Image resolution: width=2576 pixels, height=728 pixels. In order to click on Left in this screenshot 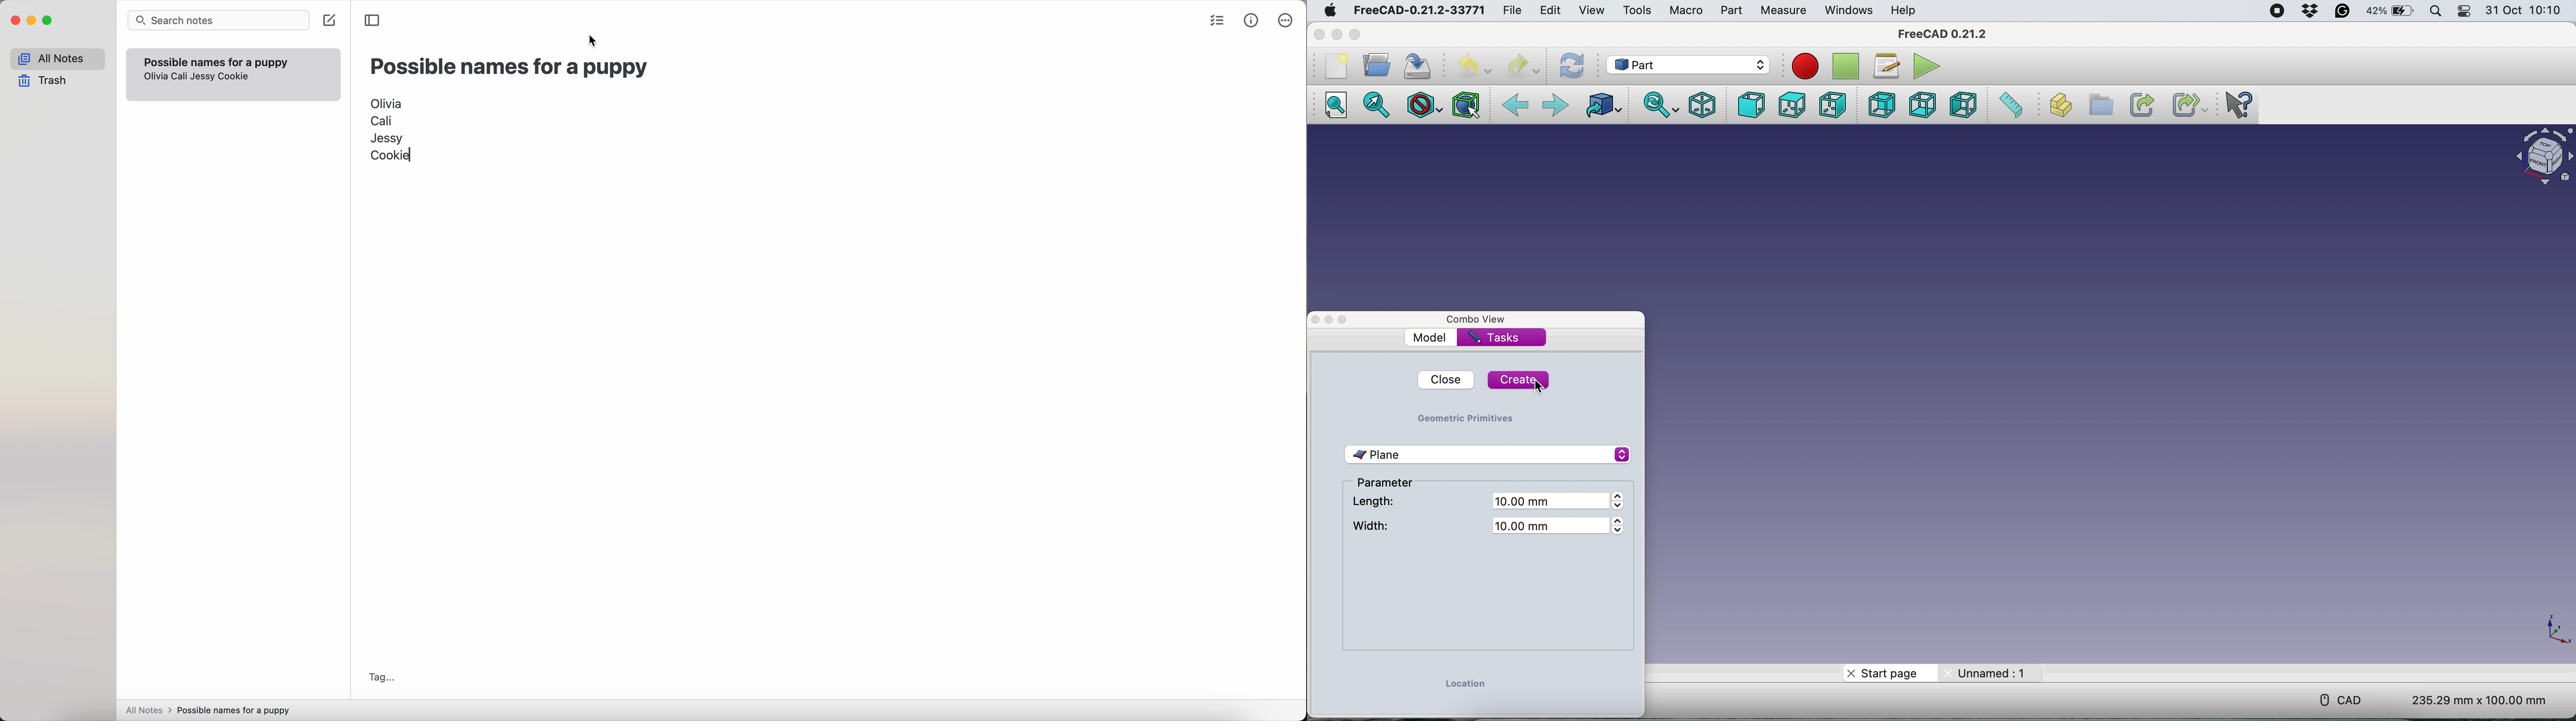, I will do `click(1963, 105)`.